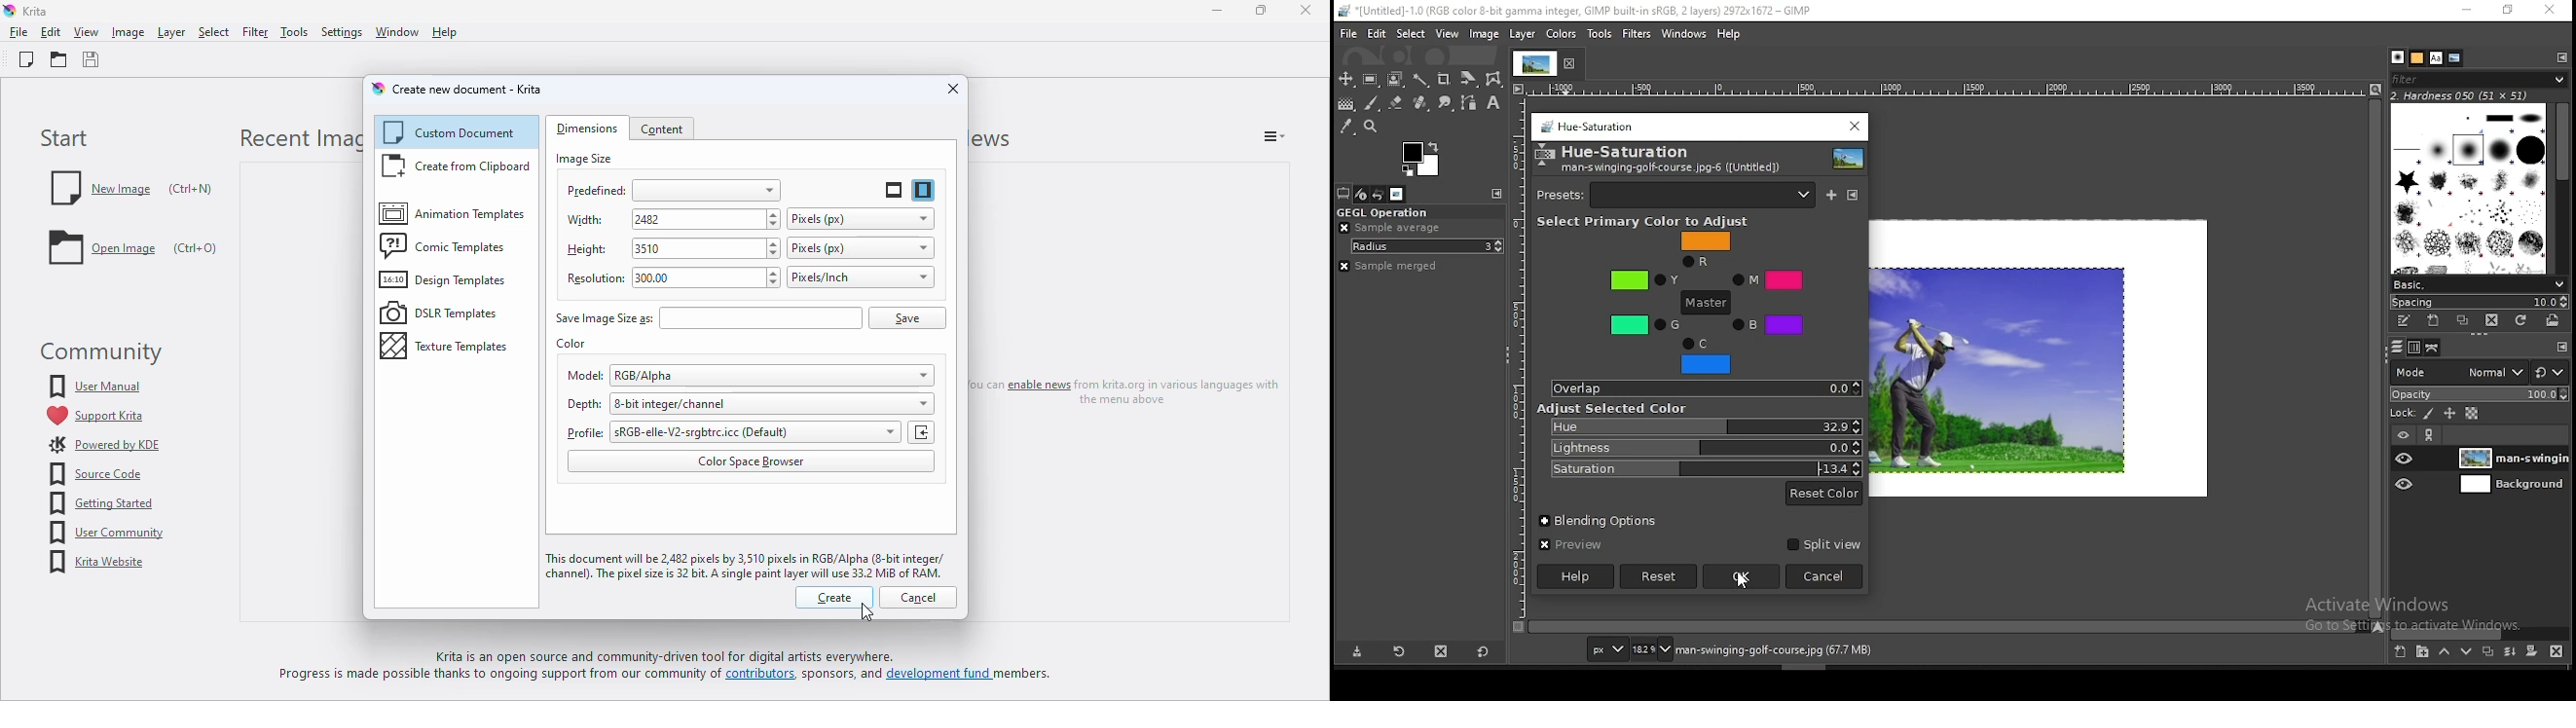 Image resolution: width=2576 pixels, height=728 pixels. Describe the element at coordinates (105, 533) in the screenshot. I see `user community` at that location.